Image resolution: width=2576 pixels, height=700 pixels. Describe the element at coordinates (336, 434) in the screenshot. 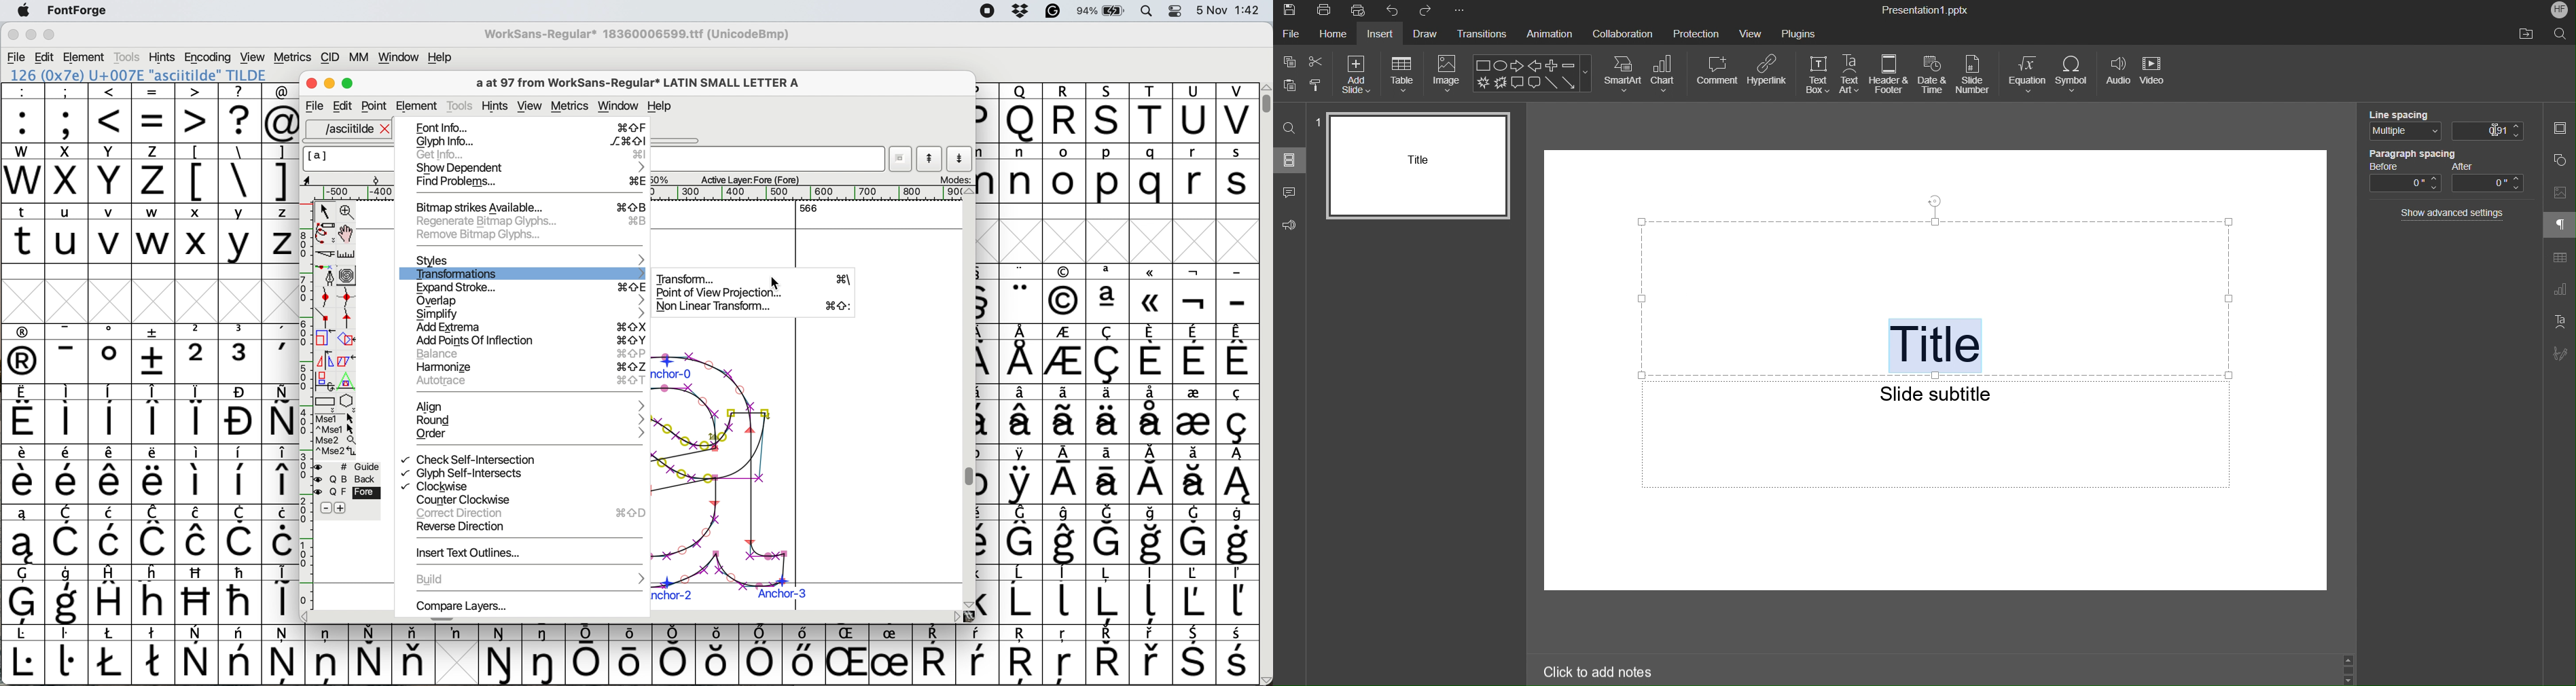

I see `more options` at that location.